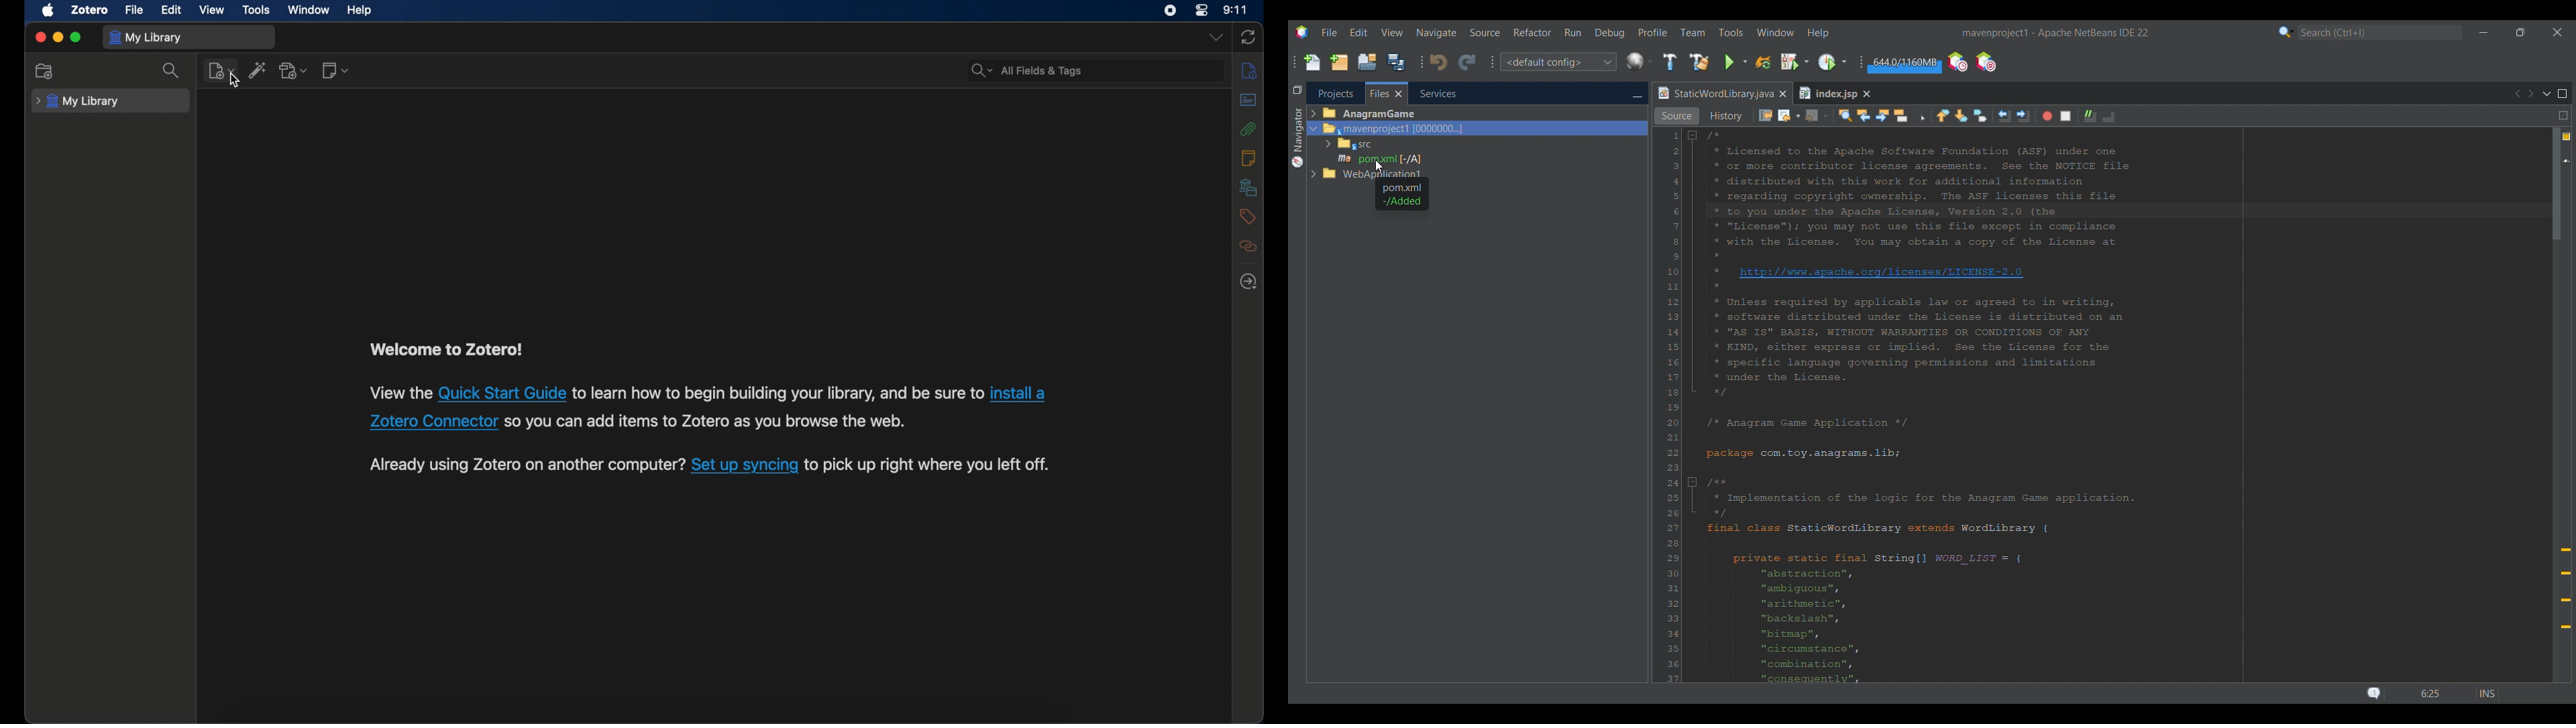  Describe the element at coordinates (2563, 115) in the screenshot. I see `Split window horizontally or vertically` at that location.